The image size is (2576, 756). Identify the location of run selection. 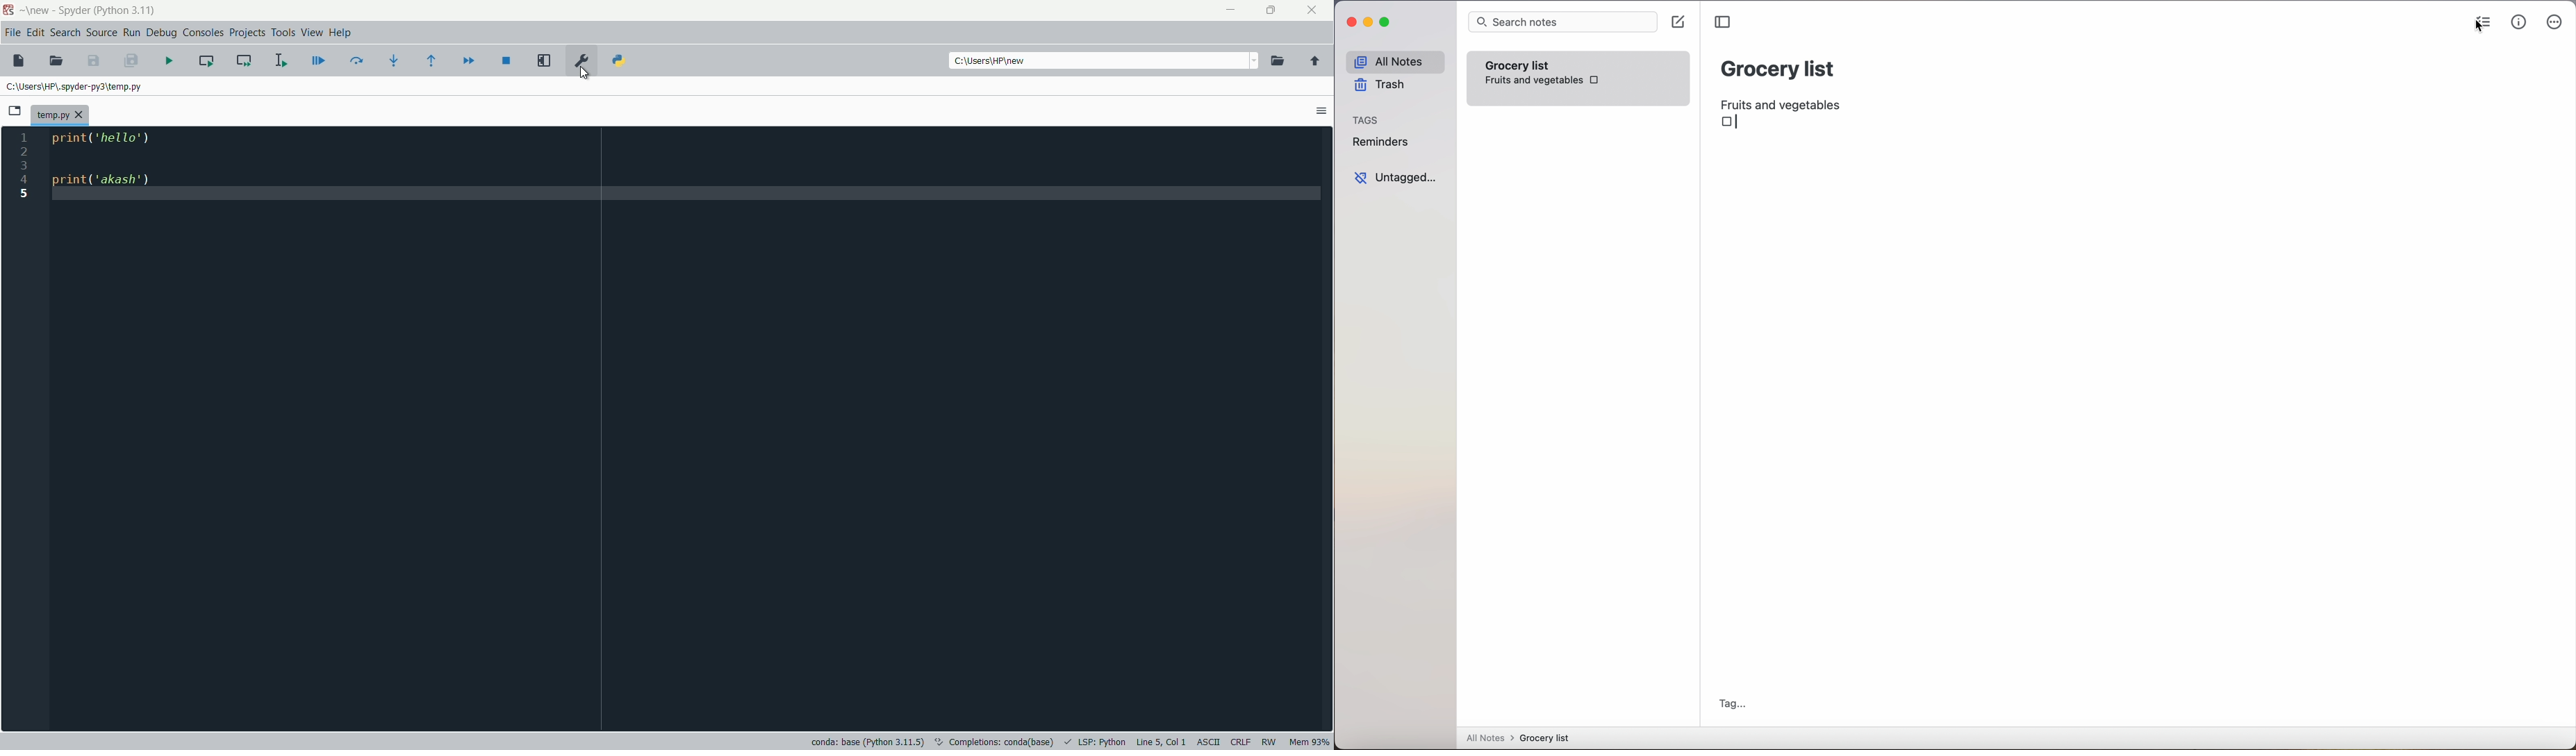
(280, 59).